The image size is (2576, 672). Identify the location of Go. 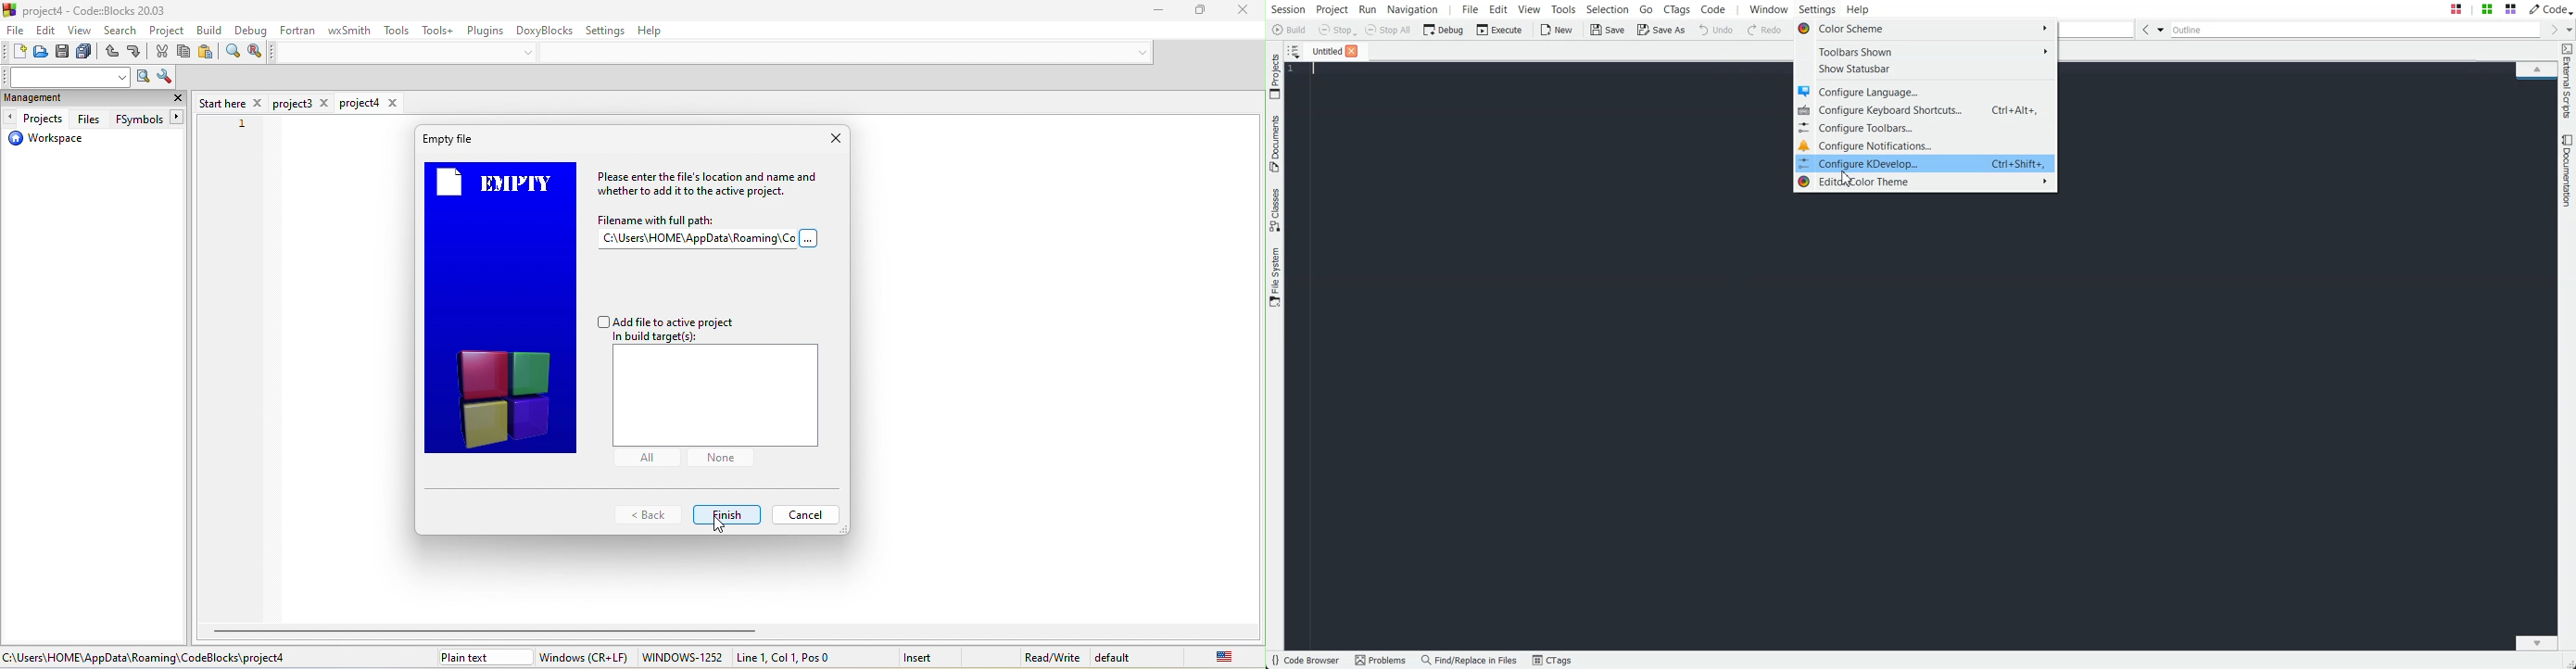
(1648, 8).